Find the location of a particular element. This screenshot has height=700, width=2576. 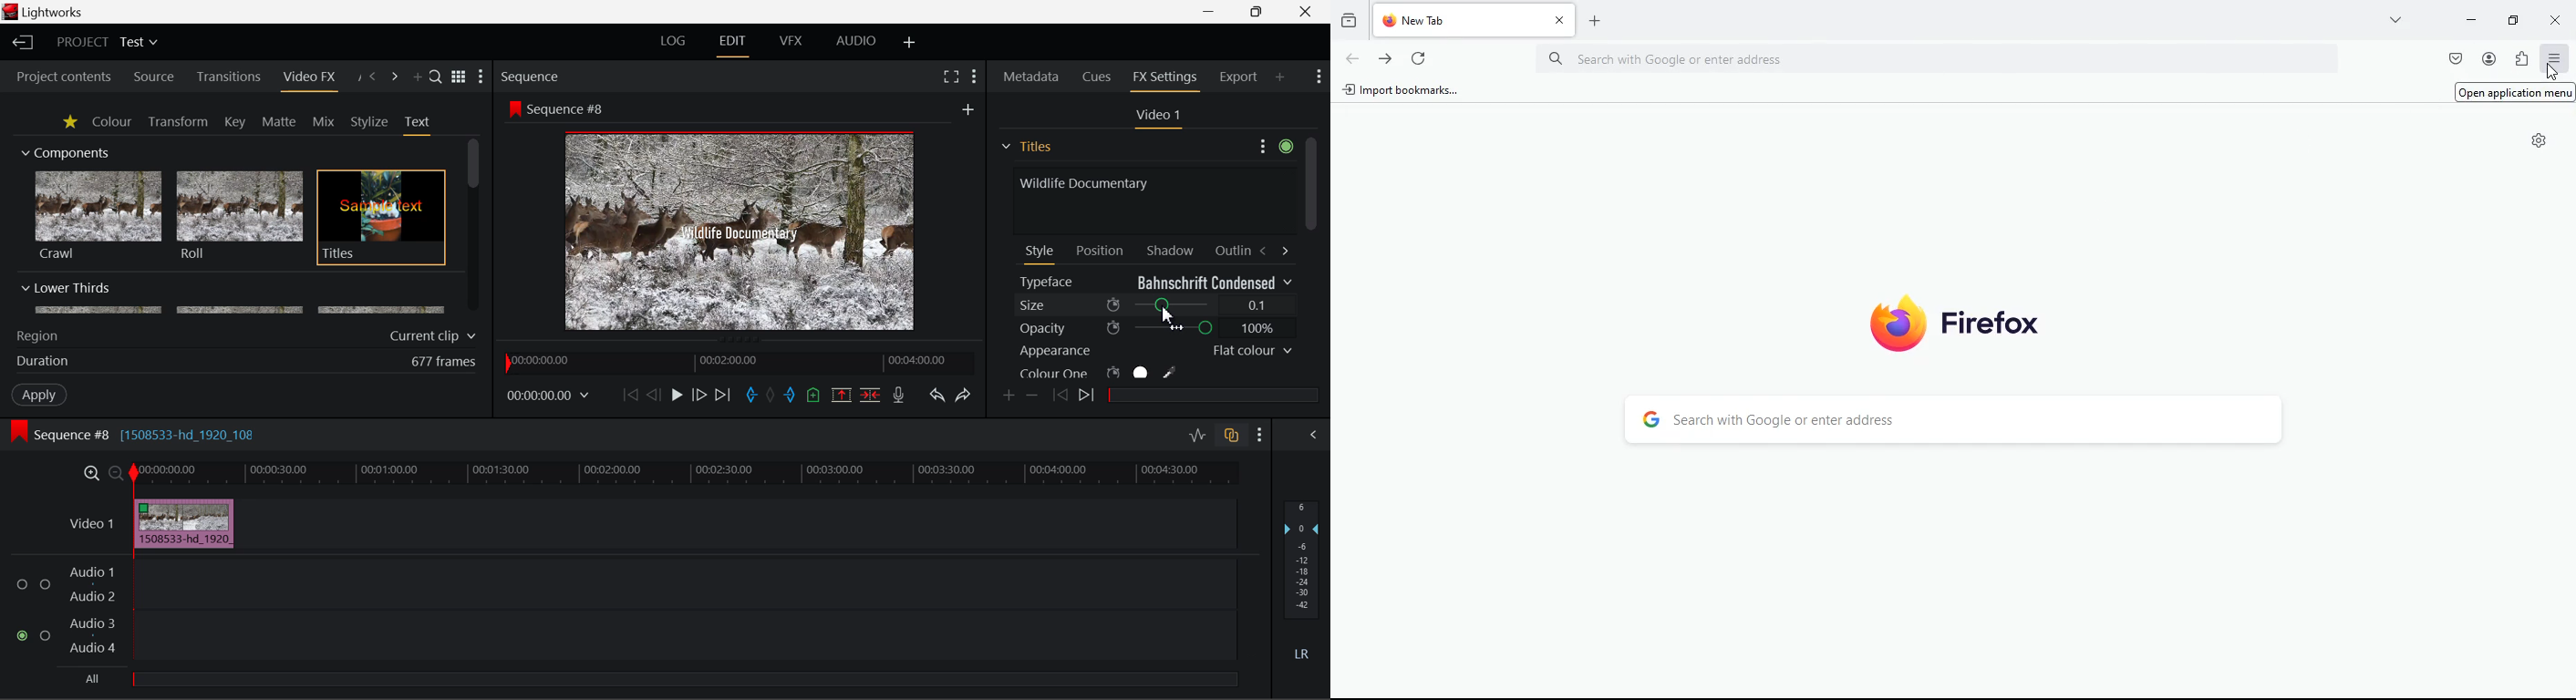

Scroll Bar is located at coordinates (474, 227).